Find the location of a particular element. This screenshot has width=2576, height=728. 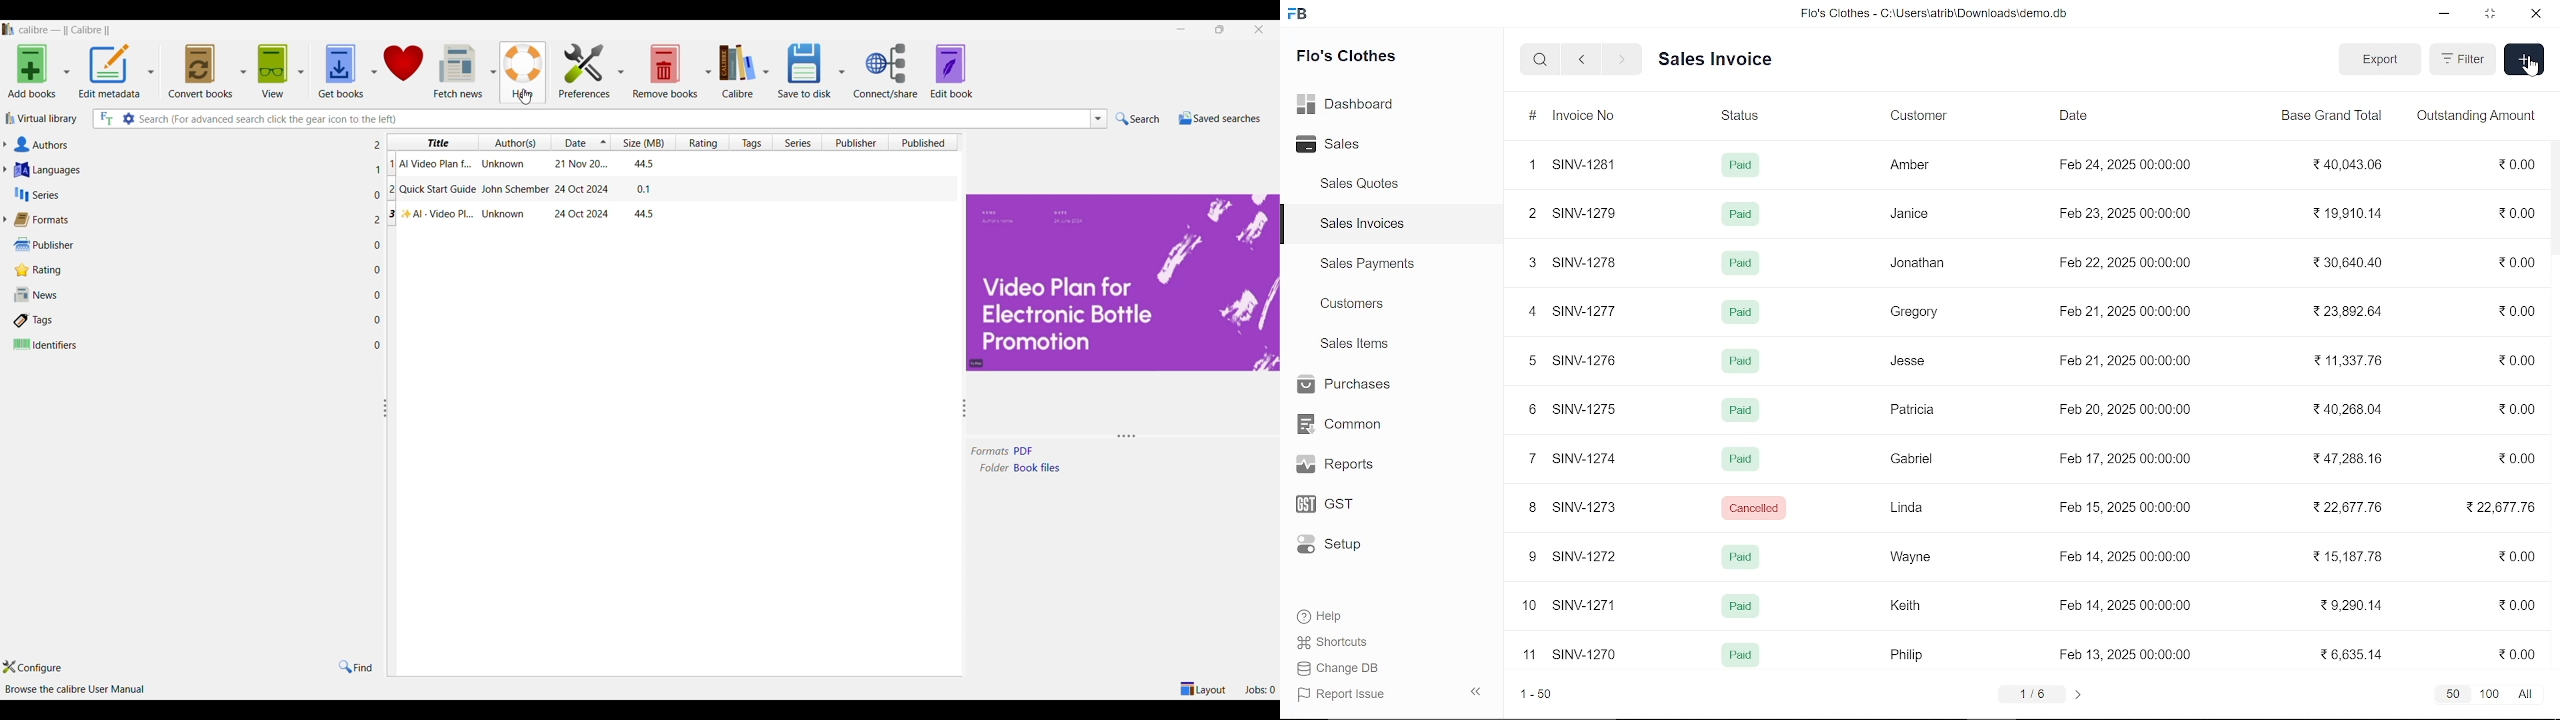

Tags is located at coordinates (183, 320).